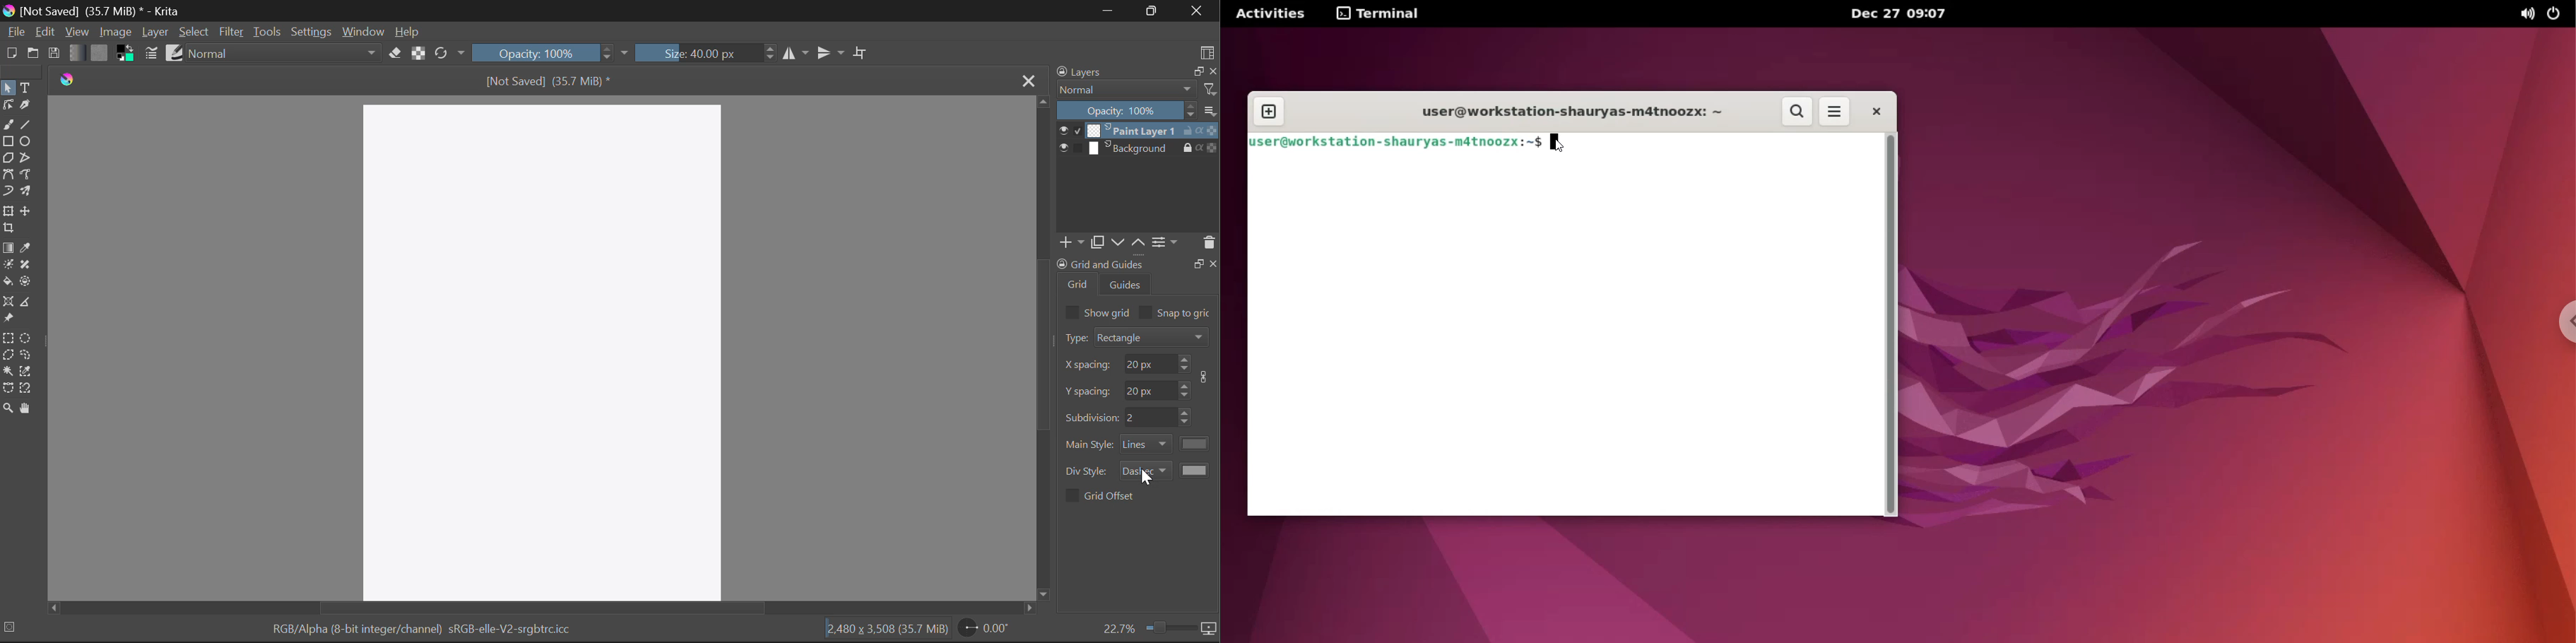 This screenshot has width=2576, height=644. What do you see at coordinates (1079, 284) in the screenshot?
I see `grid` at bounding box center [1079, 284].